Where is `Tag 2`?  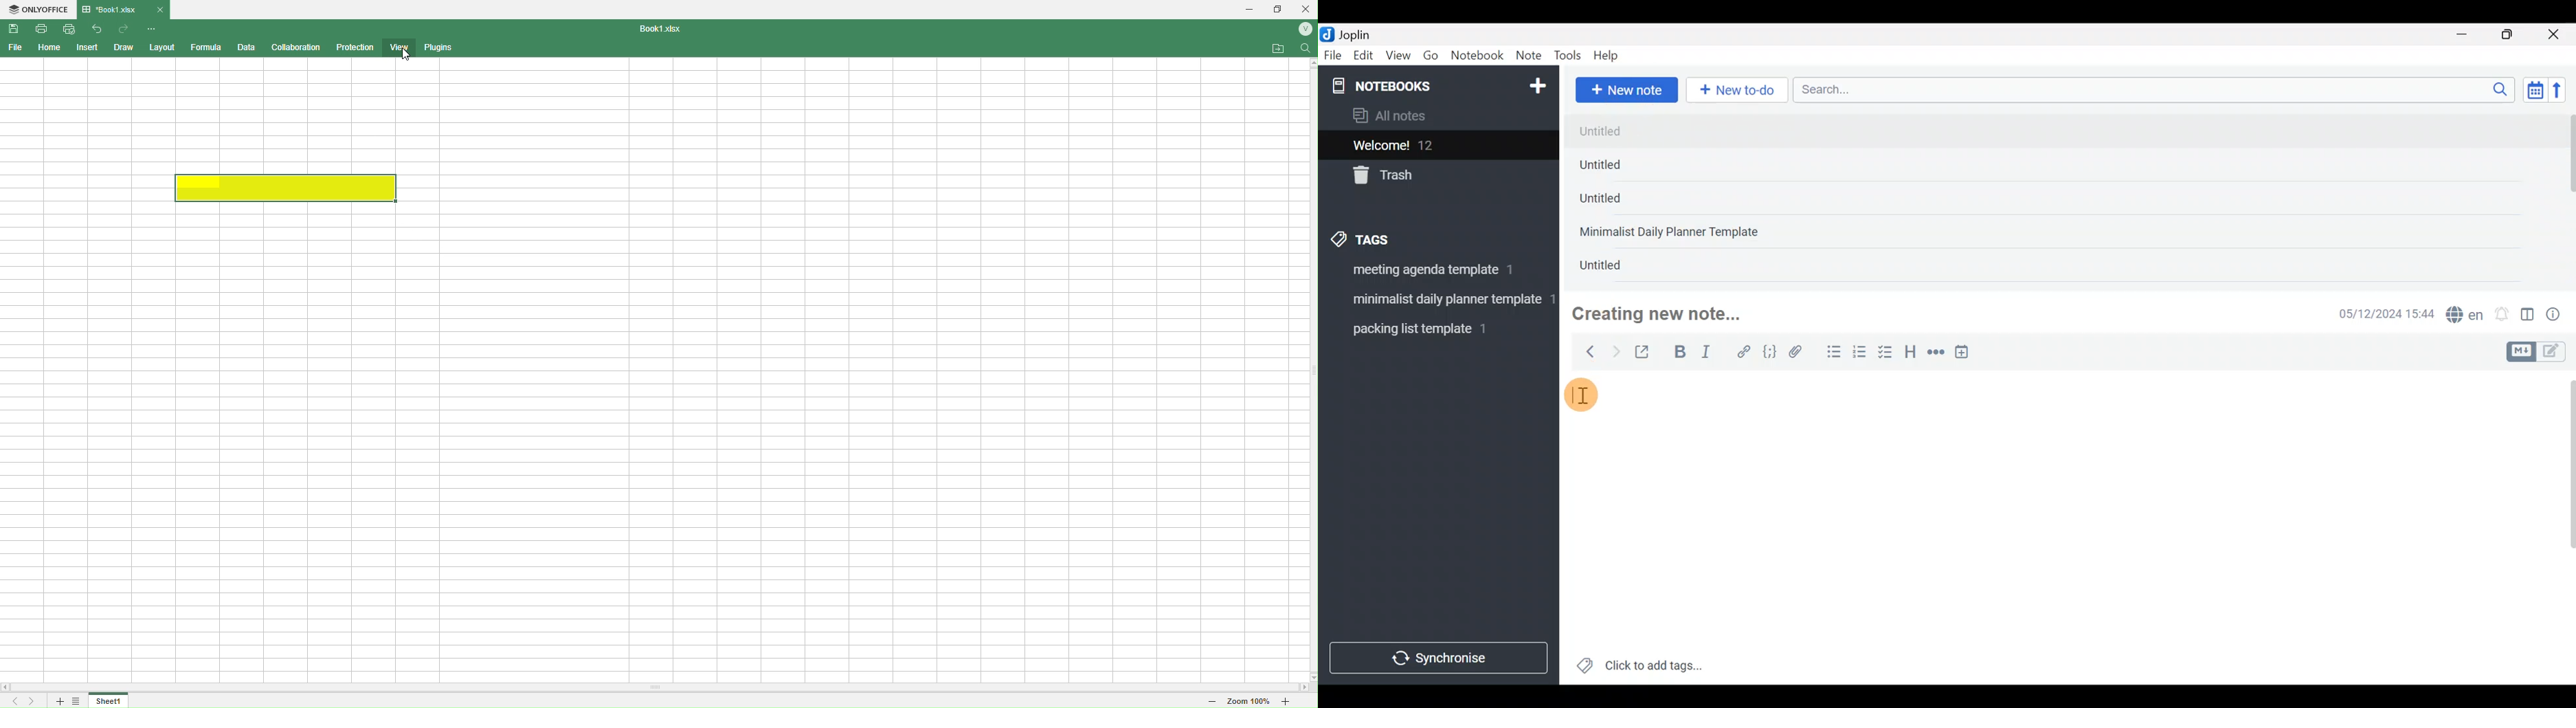 Tag 2 is located at coordinates (1433, 301).